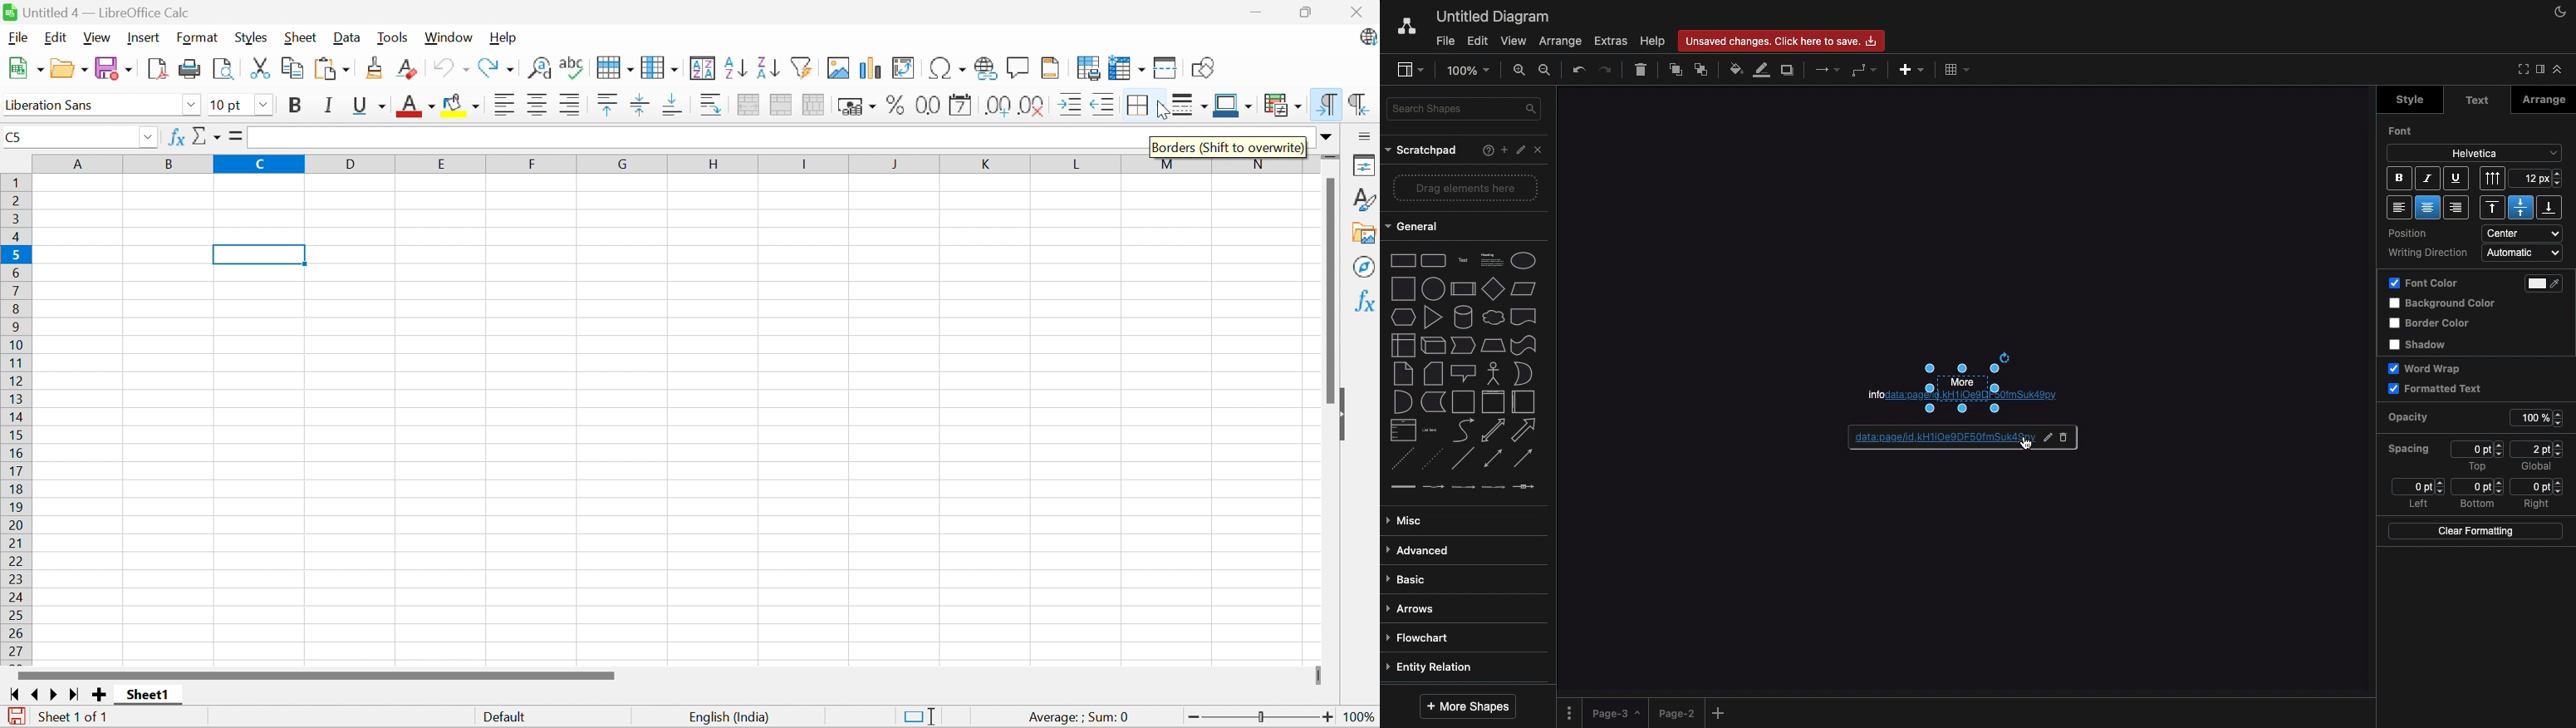 This screenshot has width=2576, height=728. Describe the element at coordinates (574, 68) in the screenshot. I see `Spelling` at that location.